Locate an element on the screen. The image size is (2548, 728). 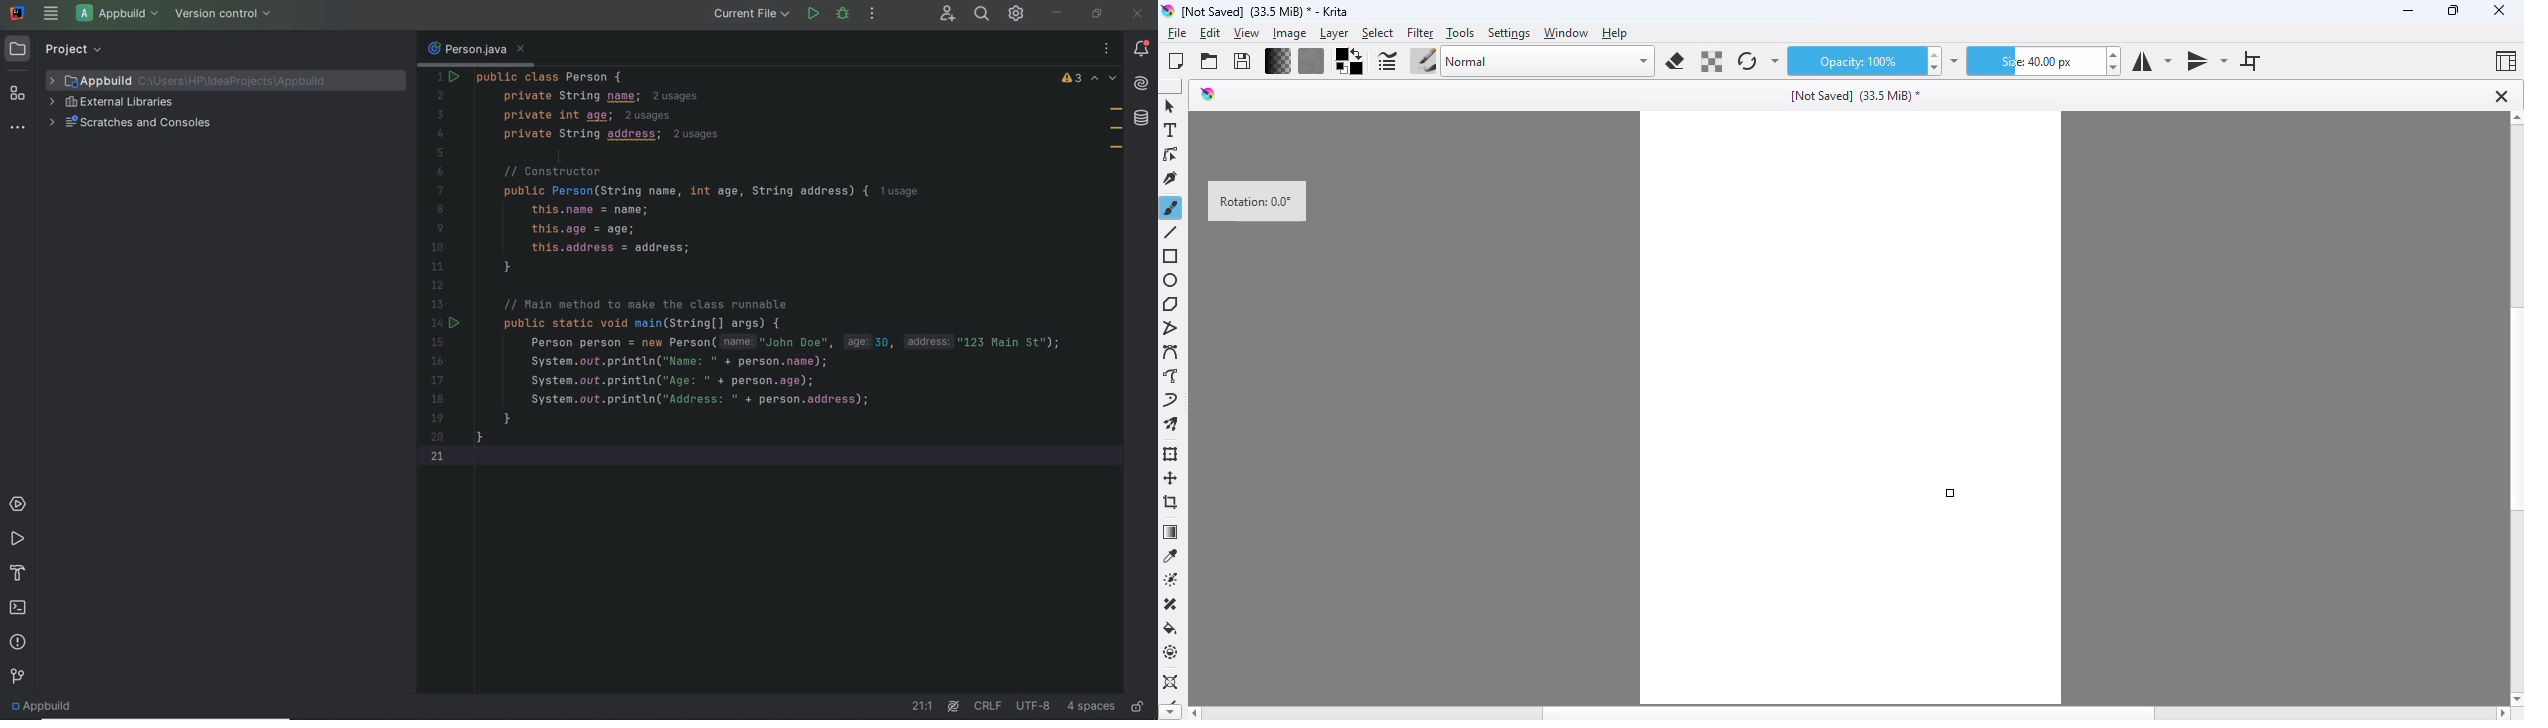
dynamic brush tool is located at coordinates (1172, 401).